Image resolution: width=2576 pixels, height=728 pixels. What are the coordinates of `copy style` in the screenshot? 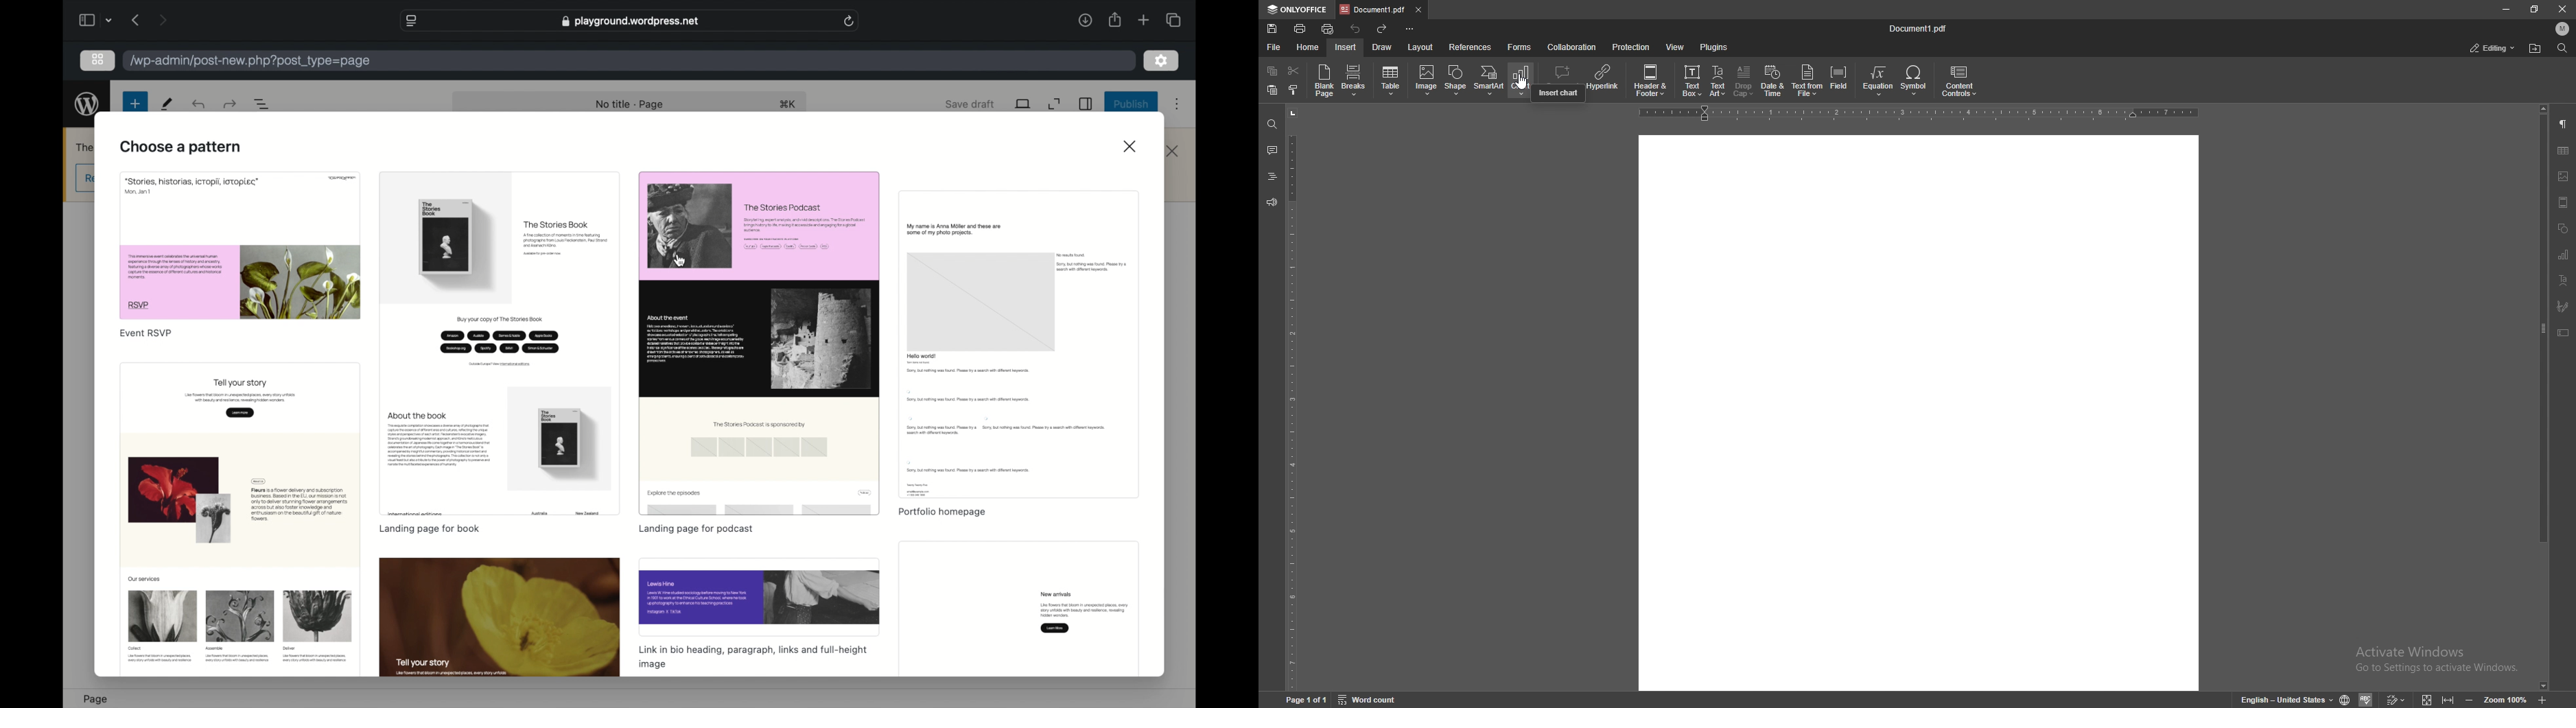 It's located at (1292, 91).